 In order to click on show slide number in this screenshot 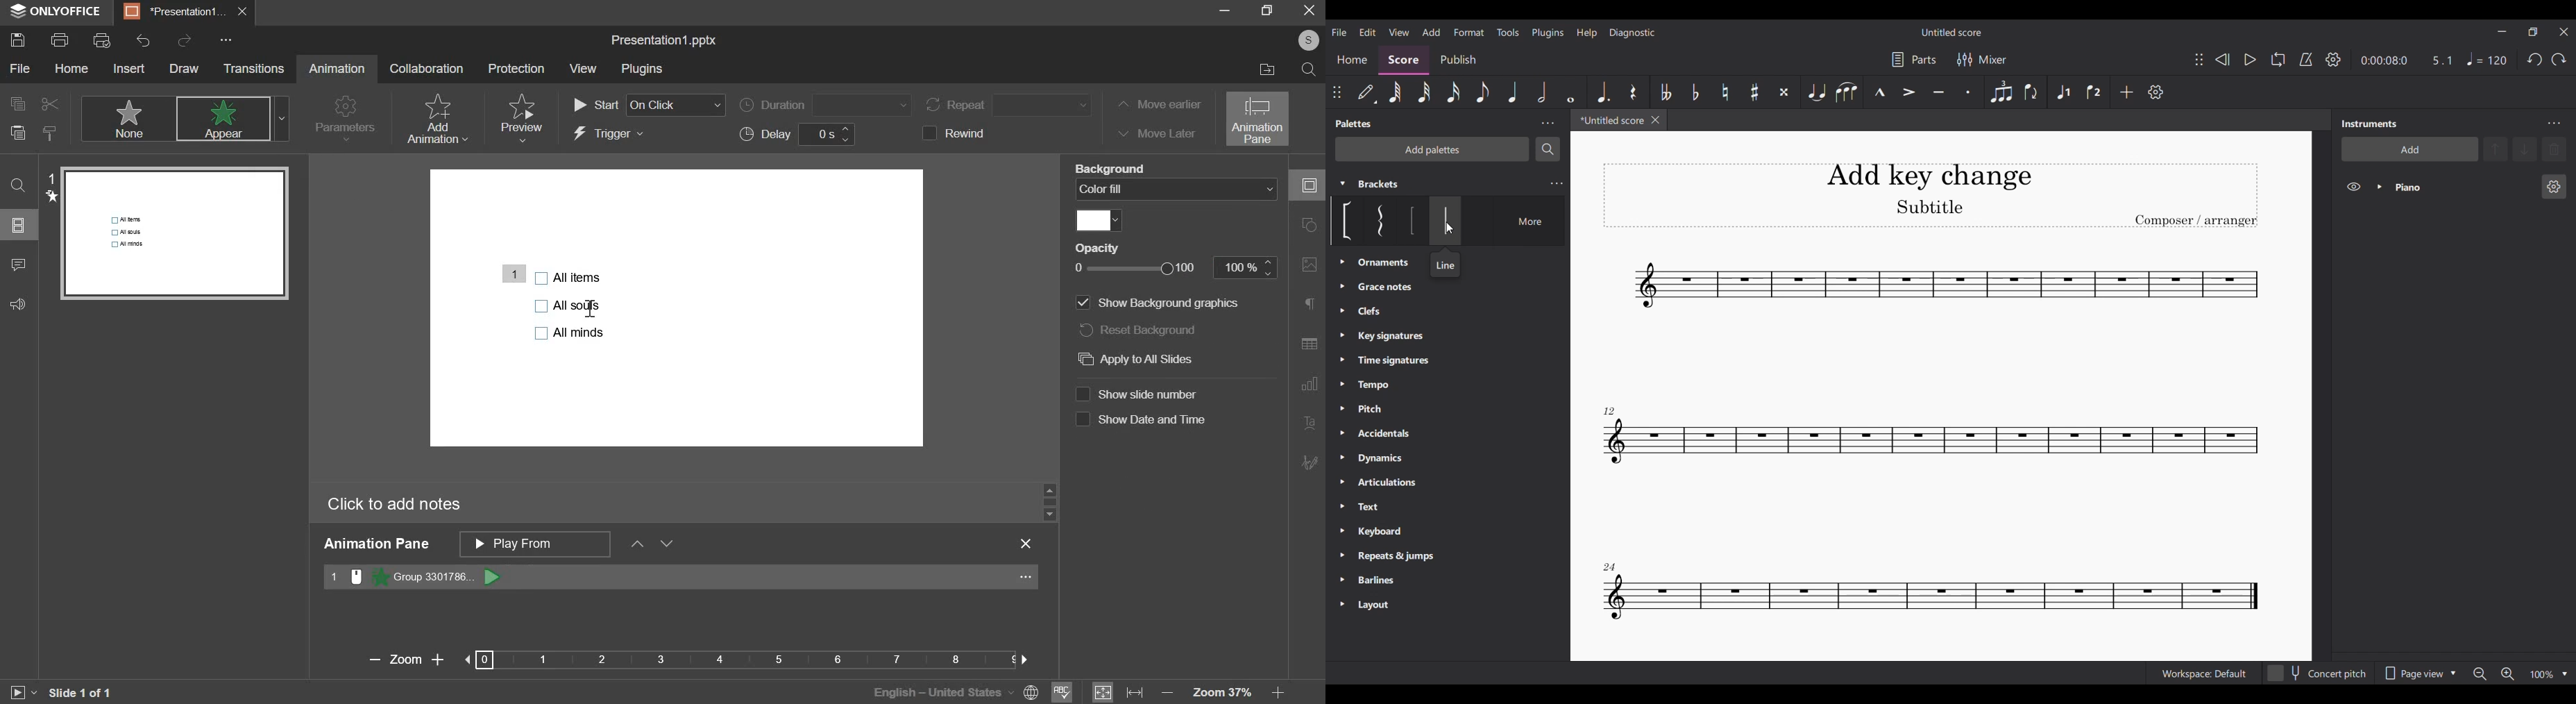, I will do `click(1137, 394)`.